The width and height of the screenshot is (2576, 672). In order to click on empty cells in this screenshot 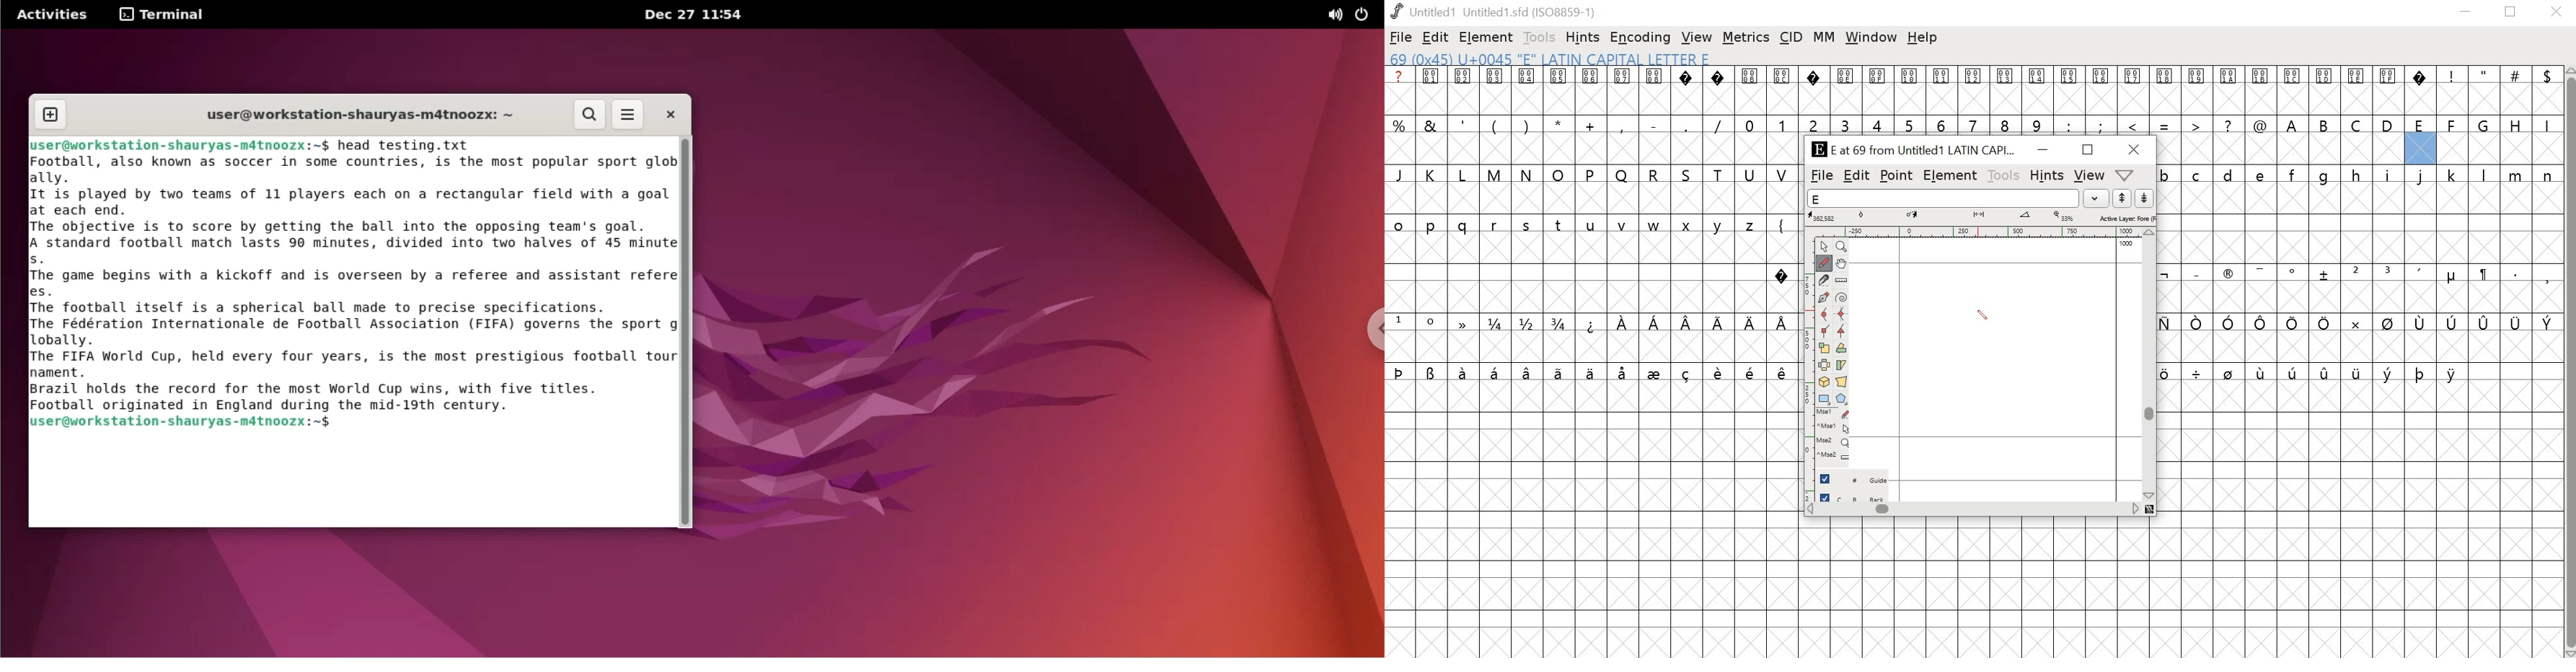, I will do `click(1979, 586)`.